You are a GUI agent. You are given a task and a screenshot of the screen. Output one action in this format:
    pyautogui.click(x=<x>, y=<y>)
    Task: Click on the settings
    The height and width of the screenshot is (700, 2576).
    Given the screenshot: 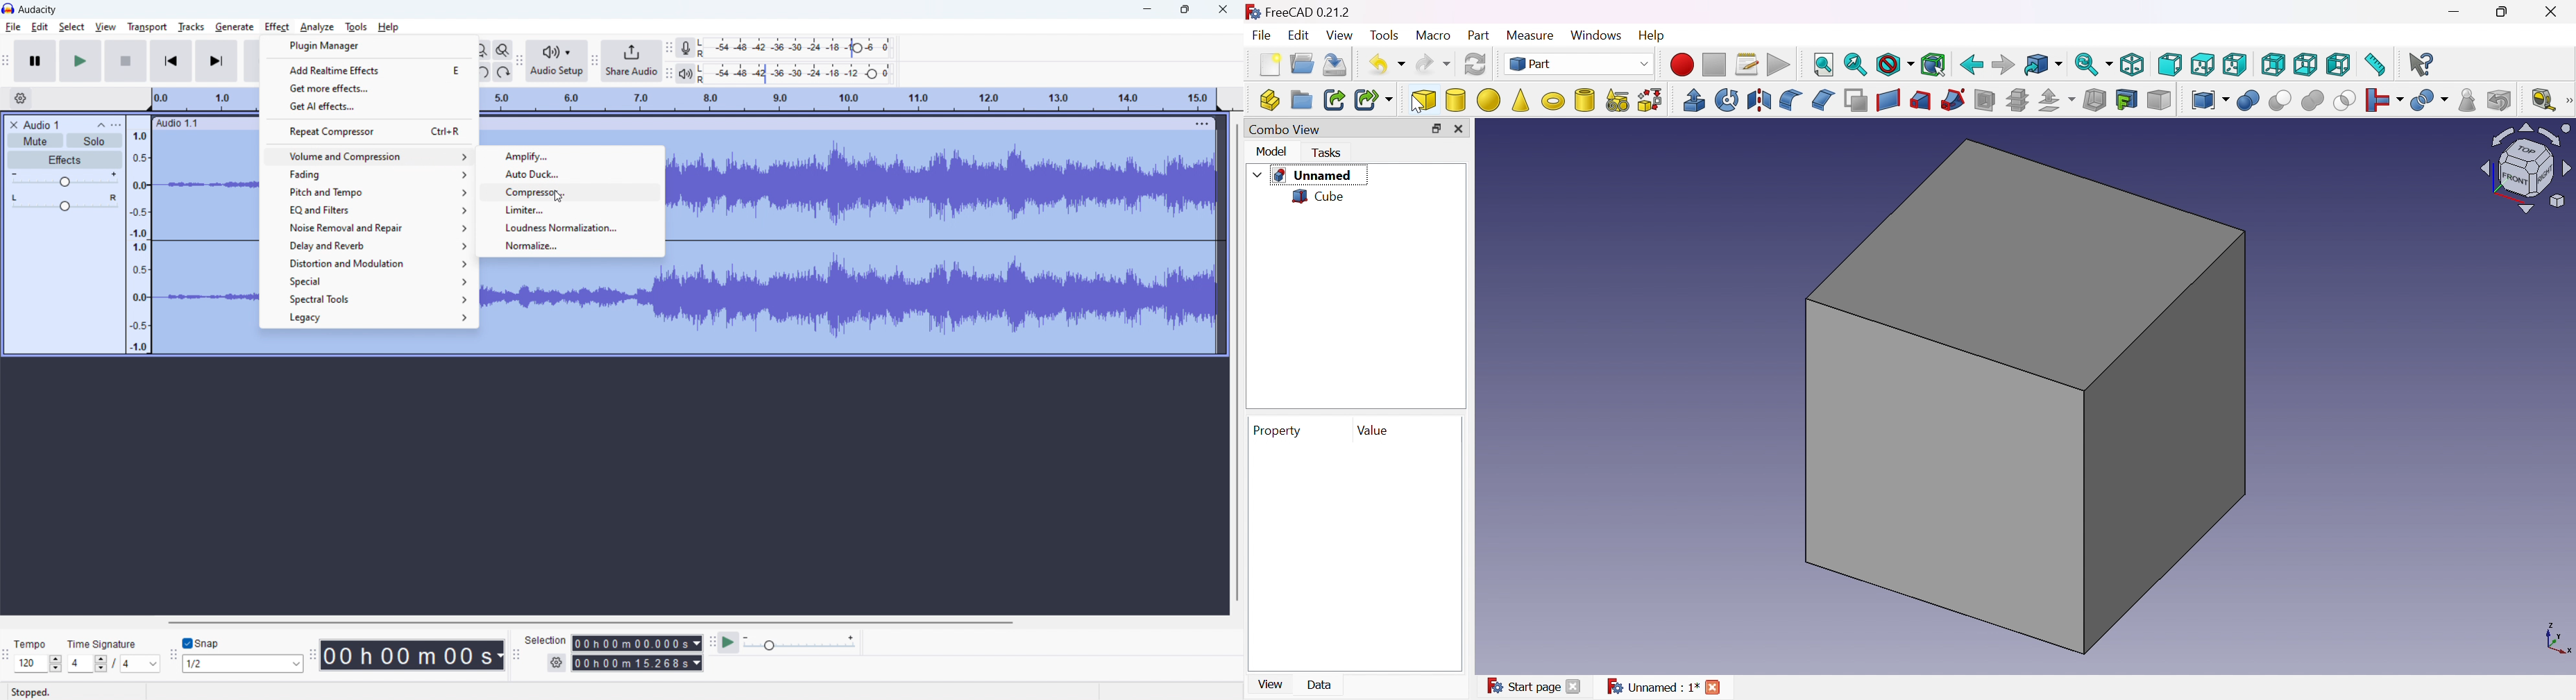 What is the action you would take?
    pyautogui.click(x=556, y=663)
    